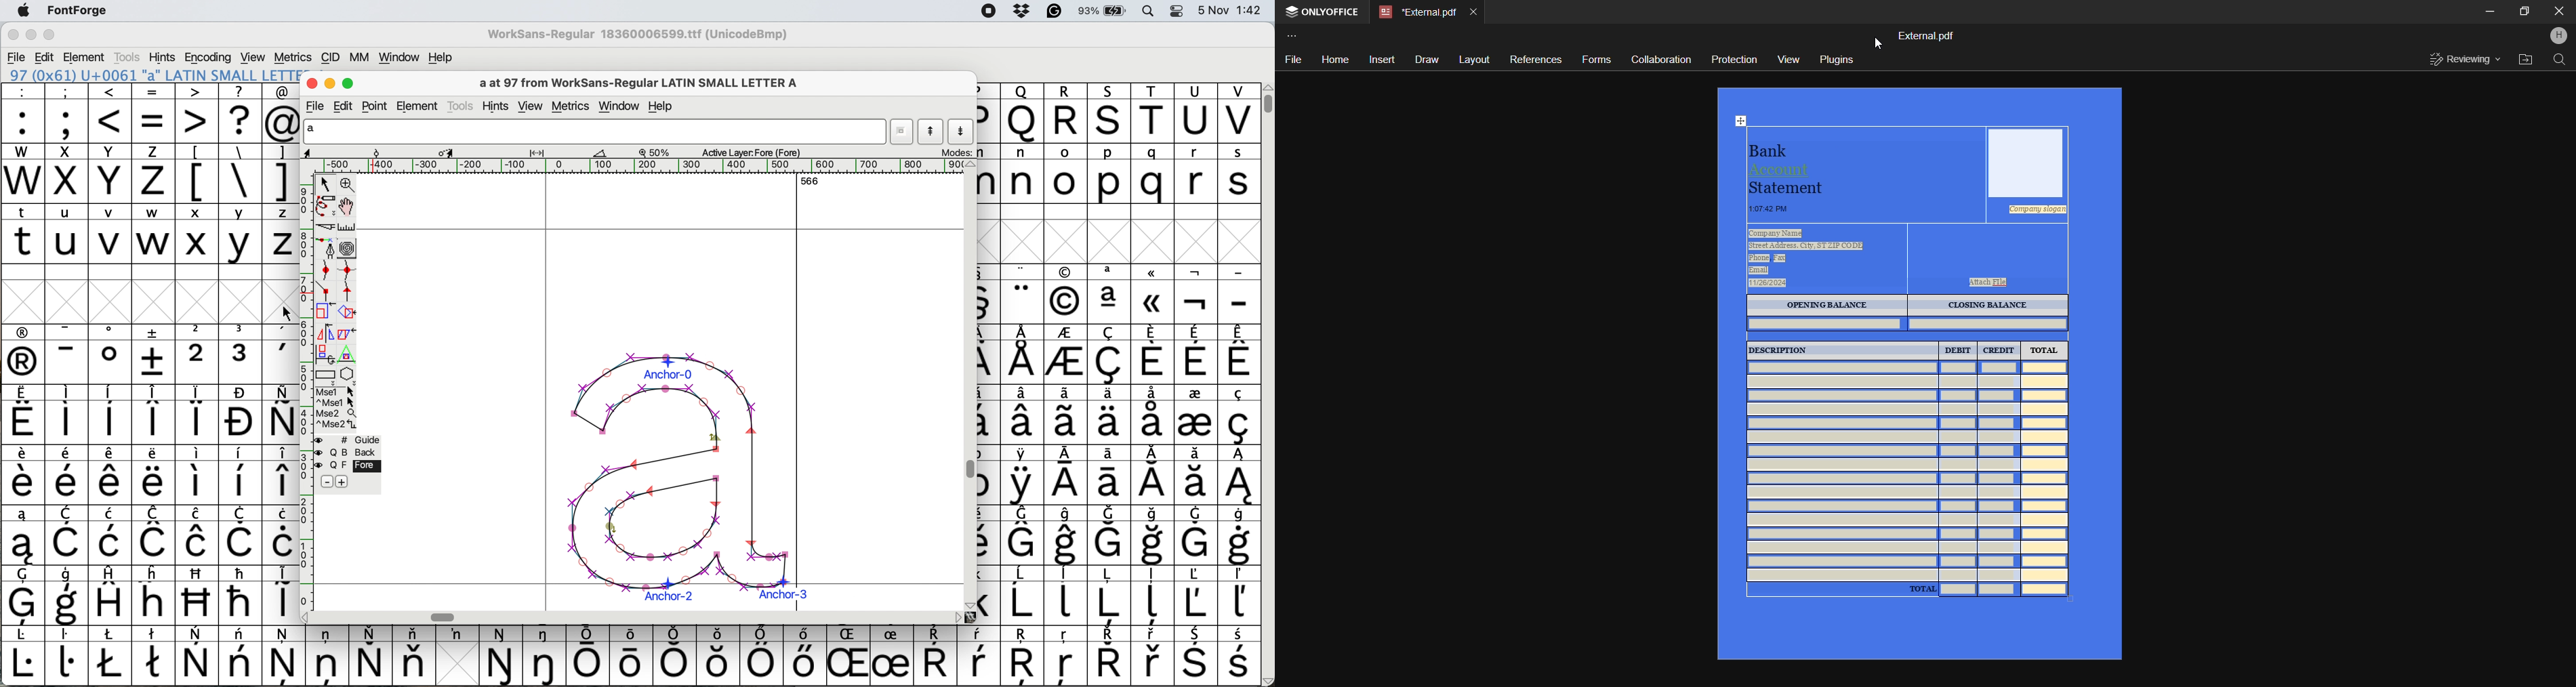 The image size is (2576, 700). Describe the element at coordinates (1196, 355) in the screenshot. I see `symbol` at that location.